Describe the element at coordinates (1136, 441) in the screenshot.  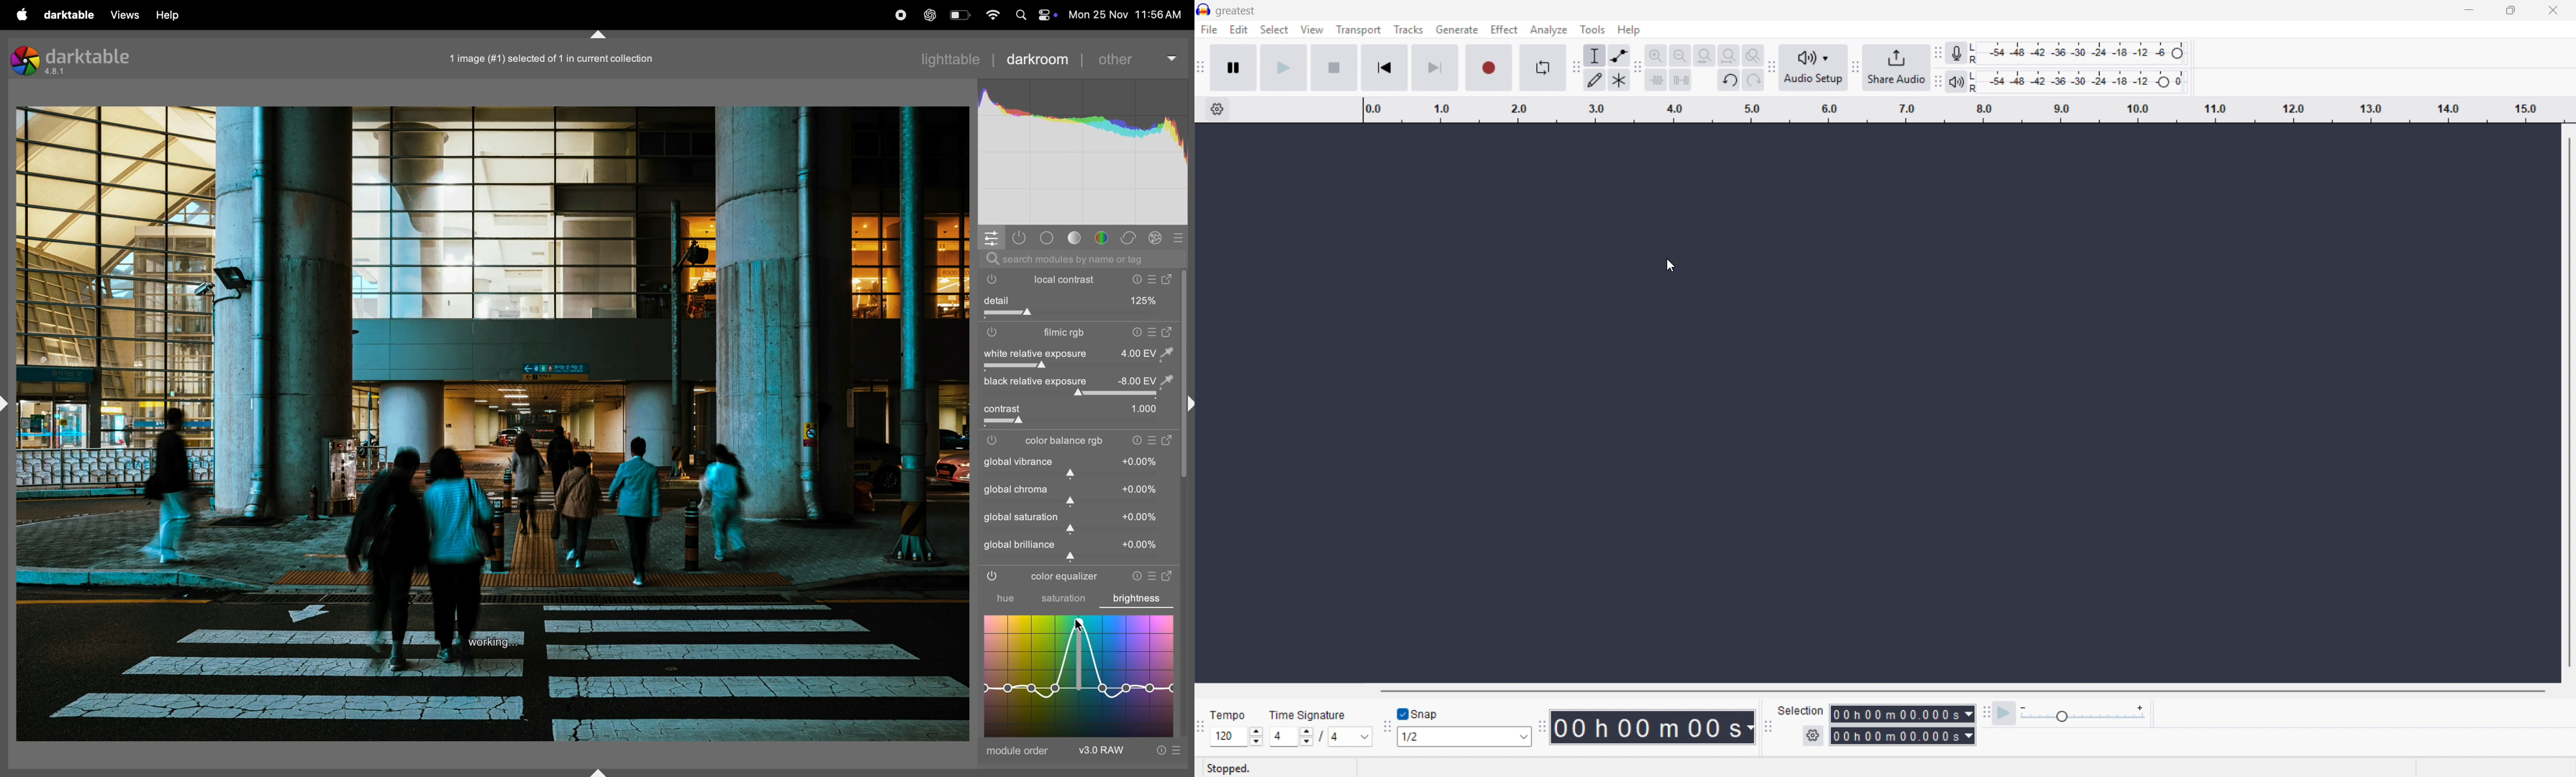
I see `reset parameters` at that location.